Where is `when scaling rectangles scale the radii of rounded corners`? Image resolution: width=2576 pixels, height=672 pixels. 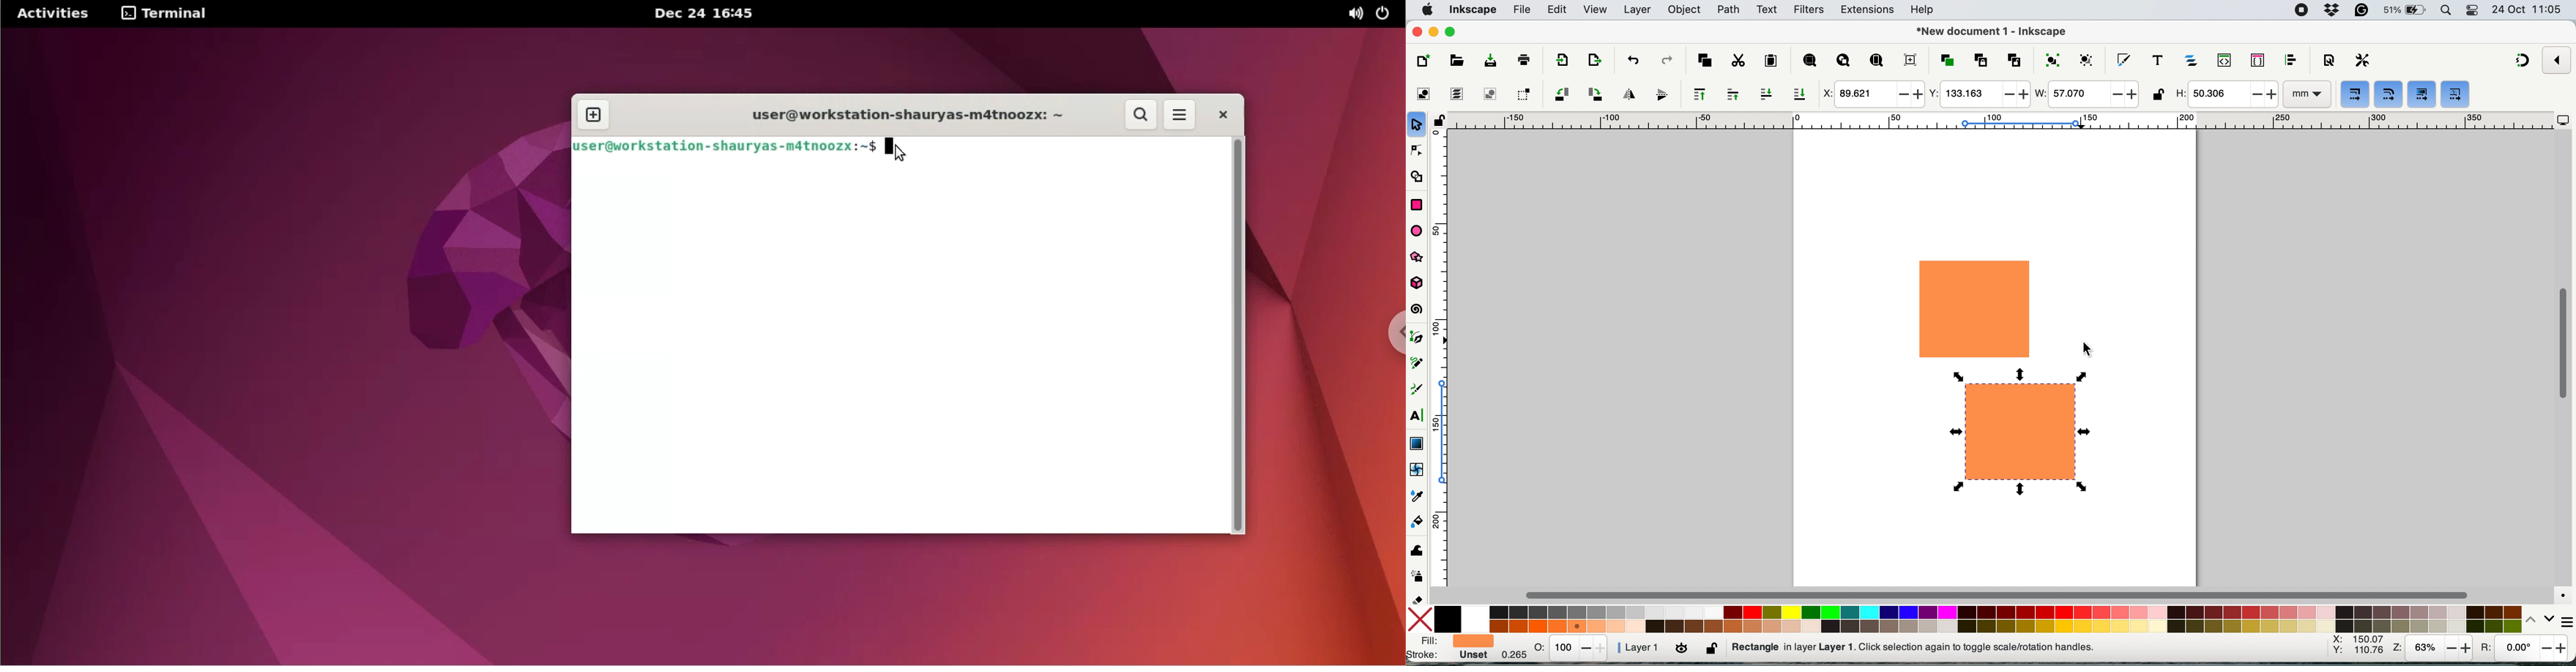 when scaling rectangles scale the radii of rounded corners is located at coordinates (2387, 95).